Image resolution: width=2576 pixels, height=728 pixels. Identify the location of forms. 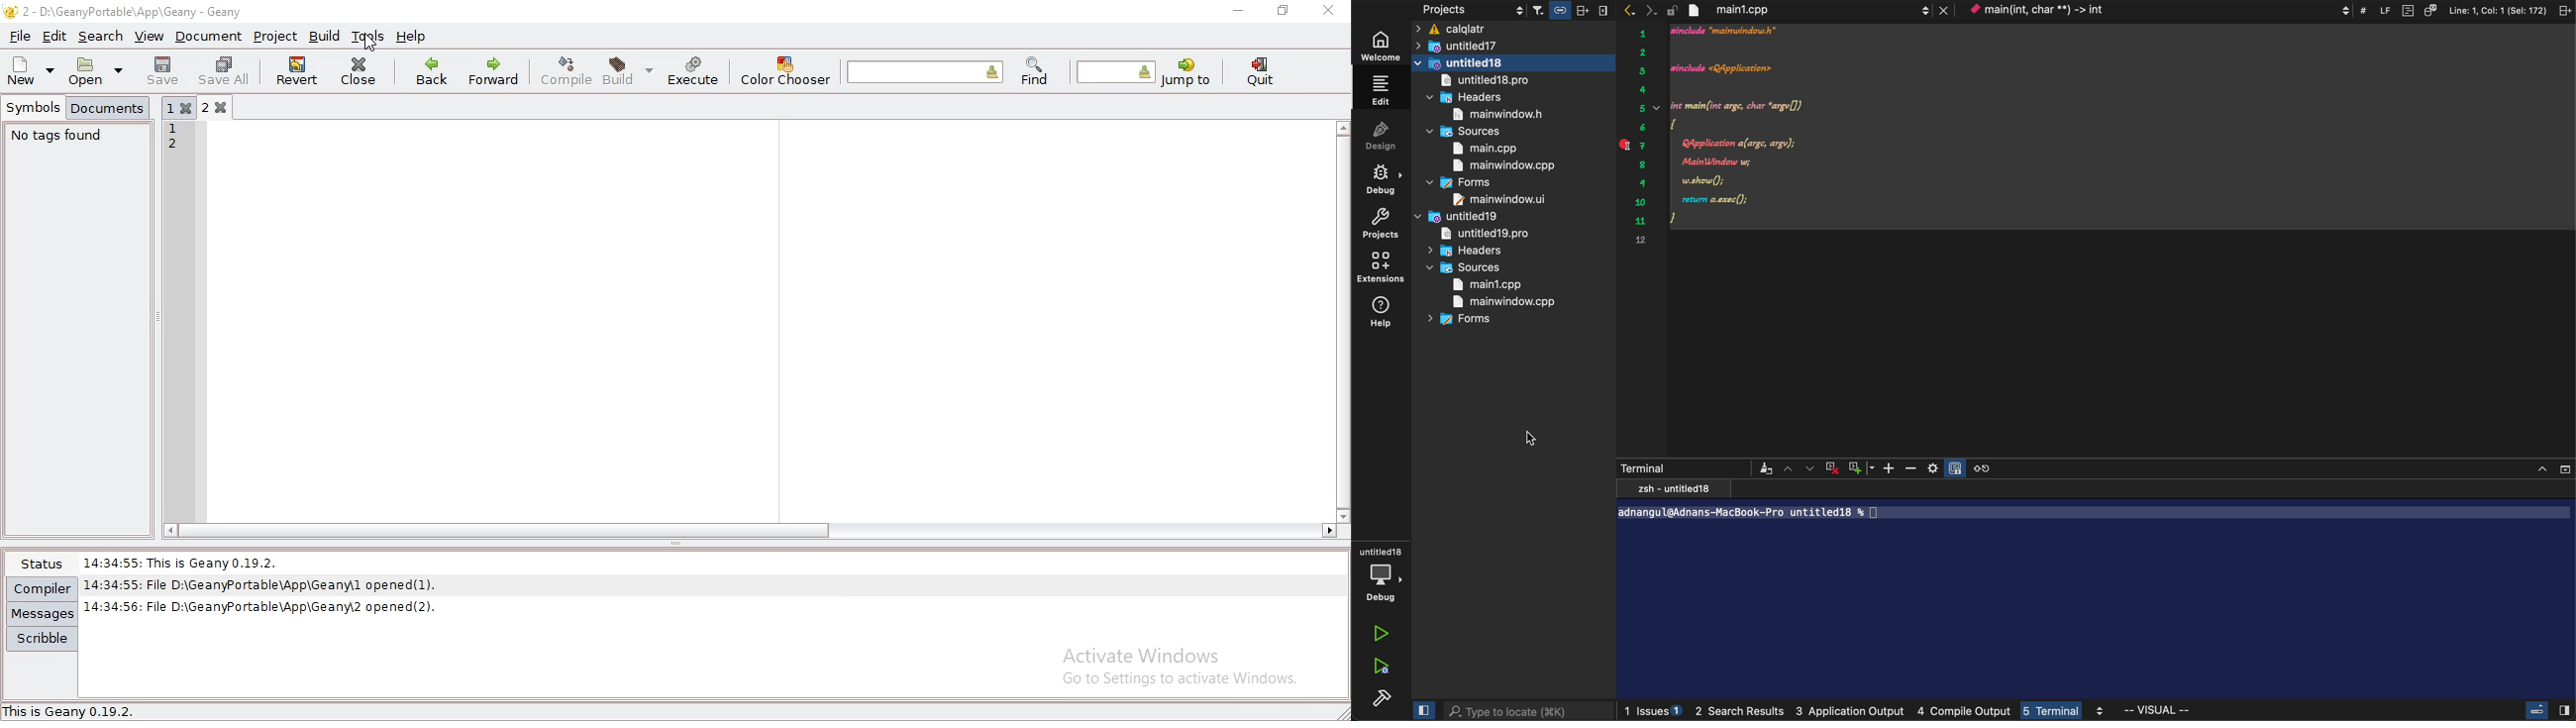
(1464, 322).